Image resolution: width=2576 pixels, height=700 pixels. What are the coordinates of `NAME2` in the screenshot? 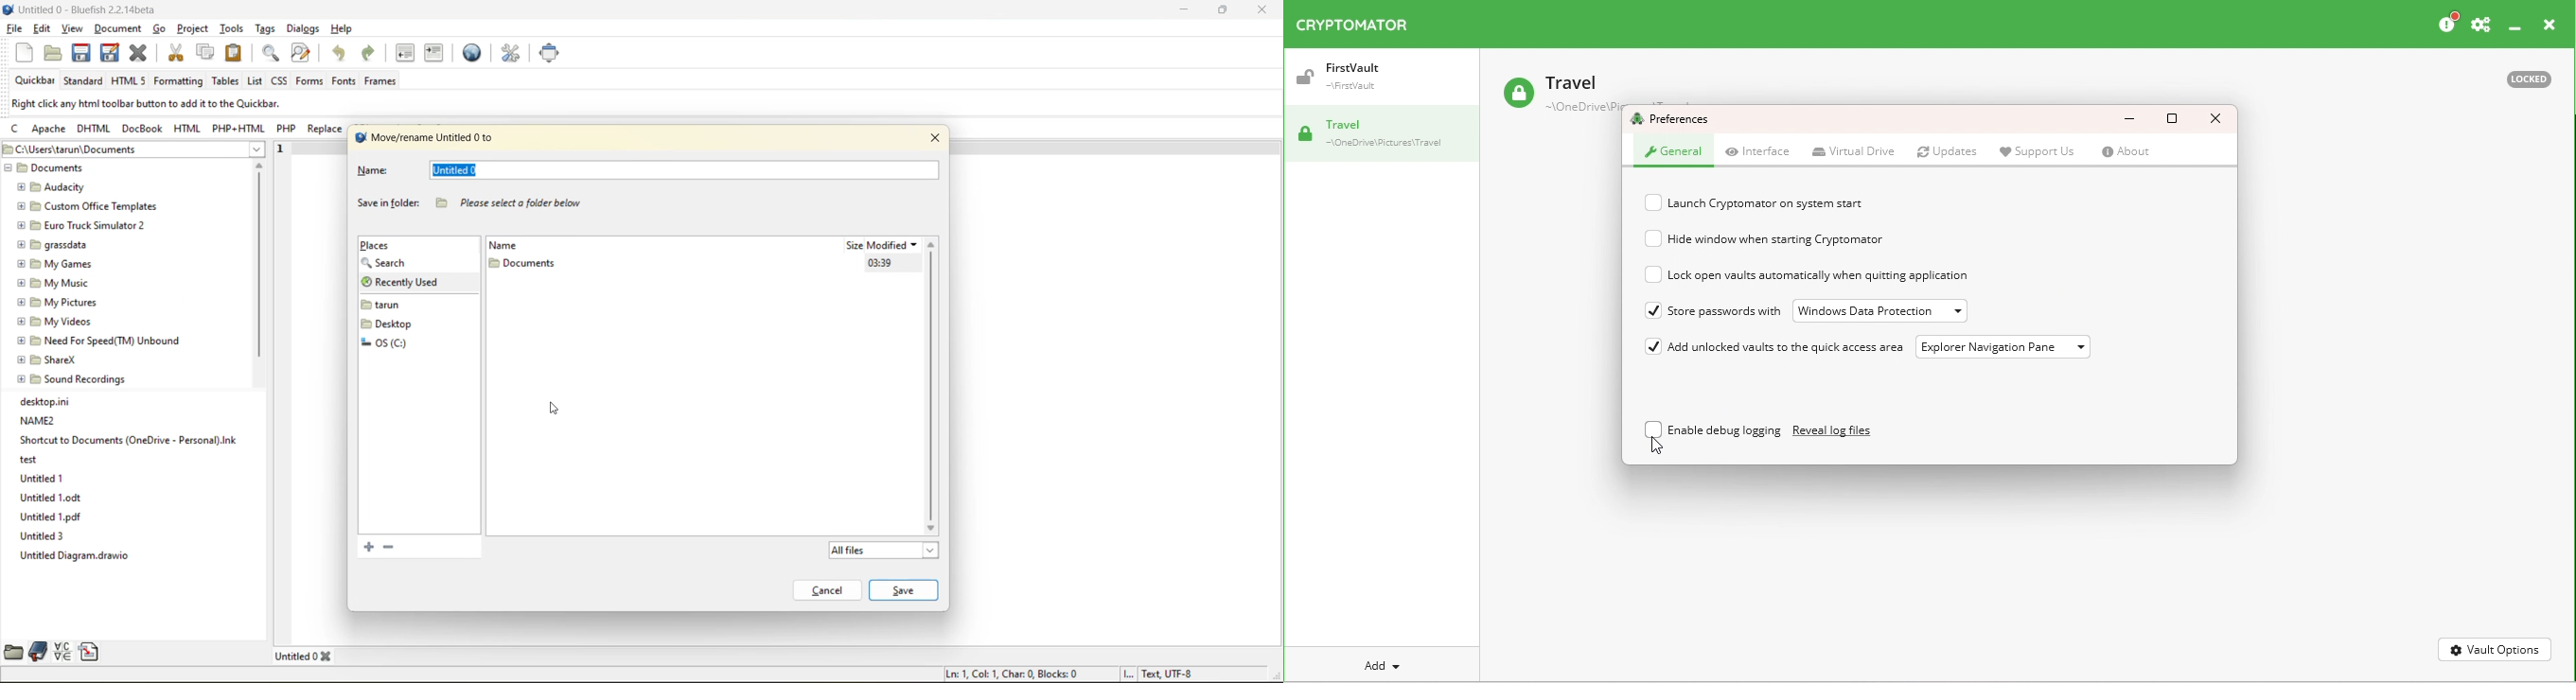 It's located at (43, 421).